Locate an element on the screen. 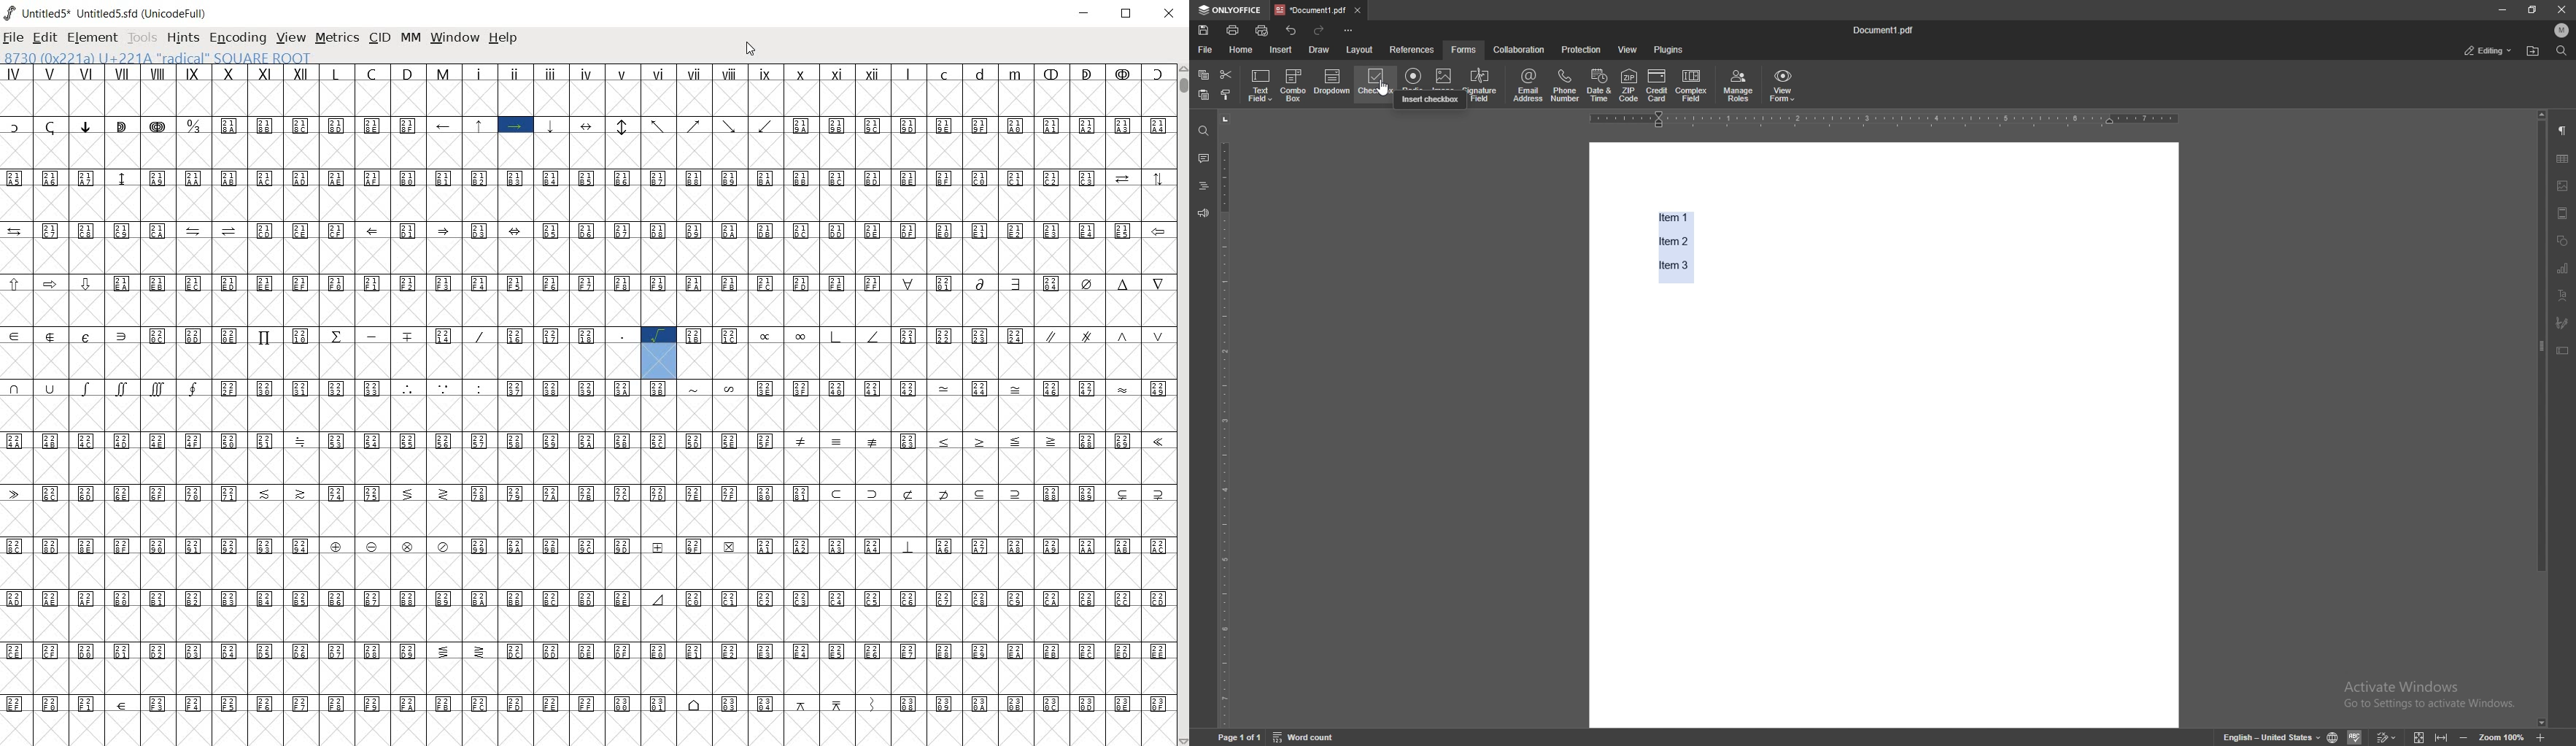 This screenshot has width=2576, height=756. radio button is located at coordinates (1413, 77).